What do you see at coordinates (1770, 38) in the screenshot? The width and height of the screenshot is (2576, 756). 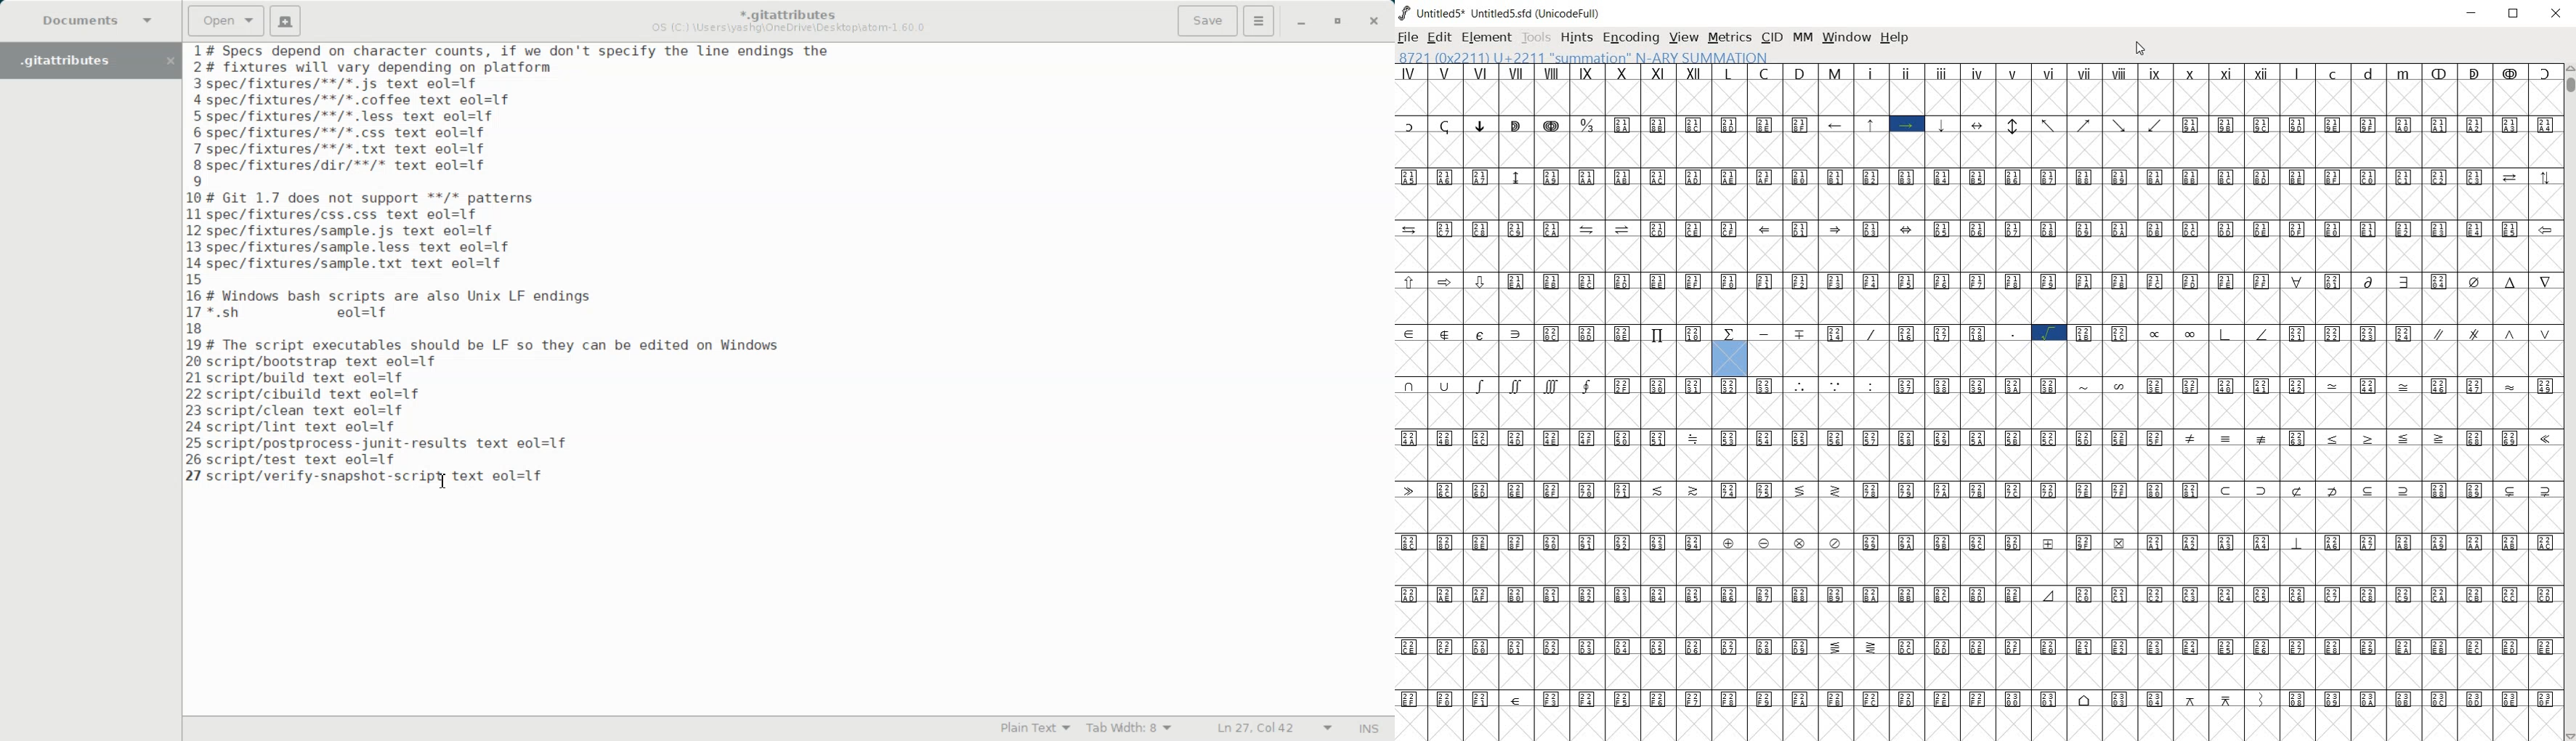 I see `CID` at bounding box center [1770, 38].